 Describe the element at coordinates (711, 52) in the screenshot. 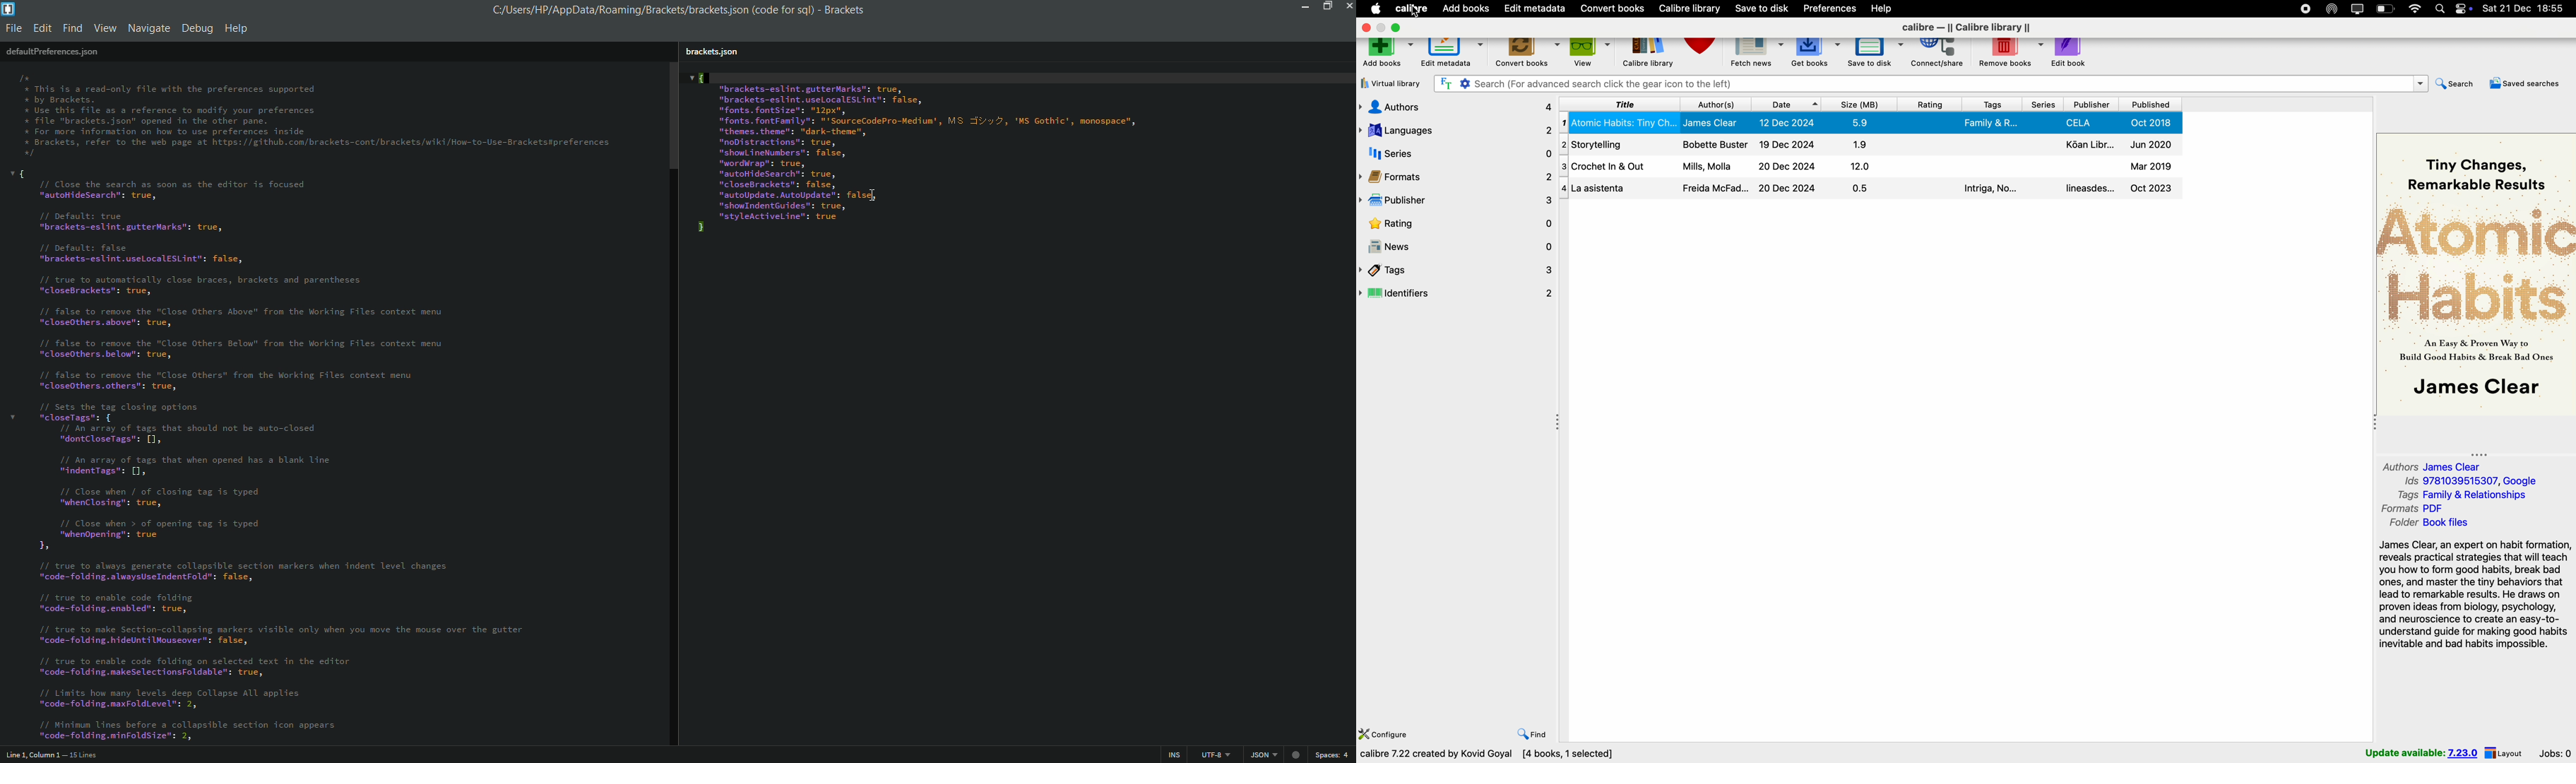

I see `brackets.json` at that location.